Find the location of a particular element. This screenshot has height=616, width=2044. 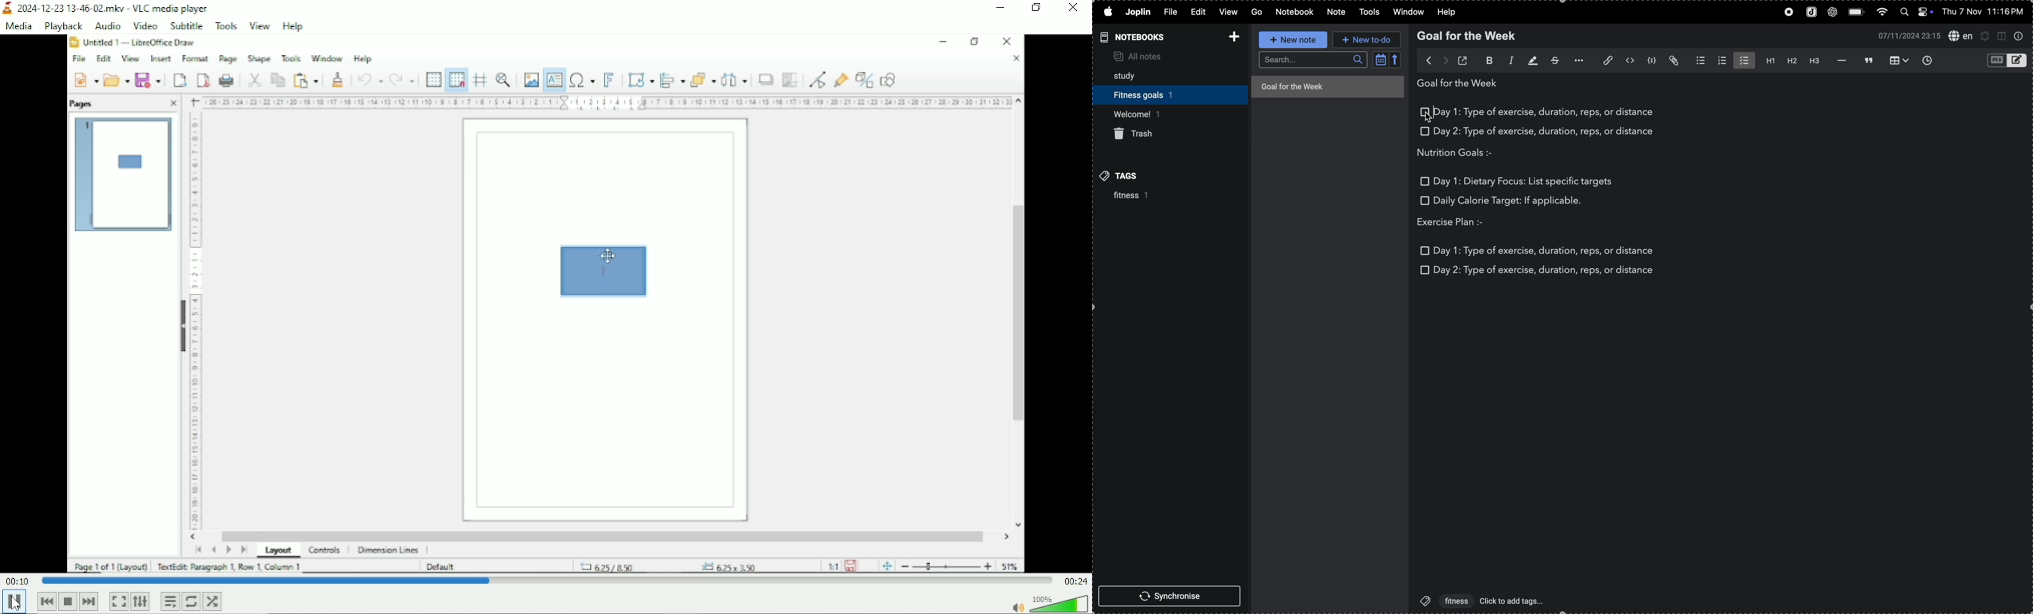

exercise plan :- is located at coordinates (1458, 223).